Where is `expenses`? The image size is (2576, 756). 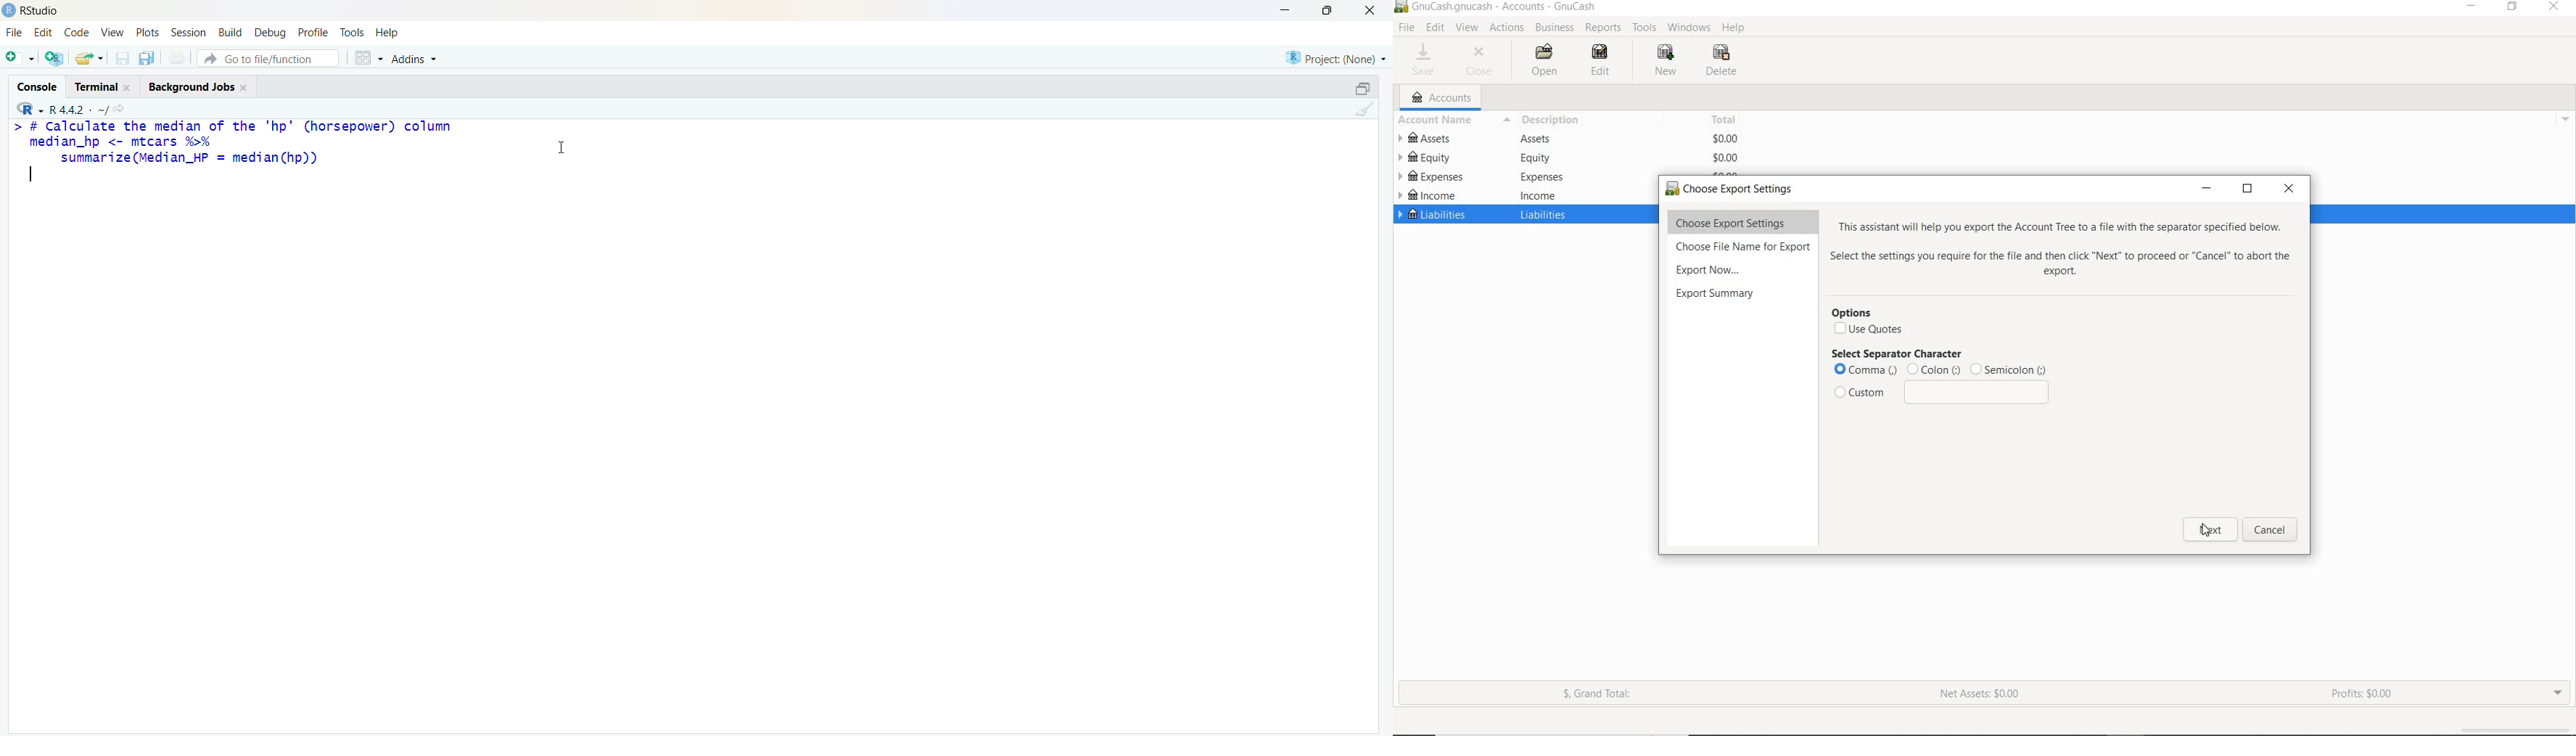 expenses is located at coordinates (1540, 177).